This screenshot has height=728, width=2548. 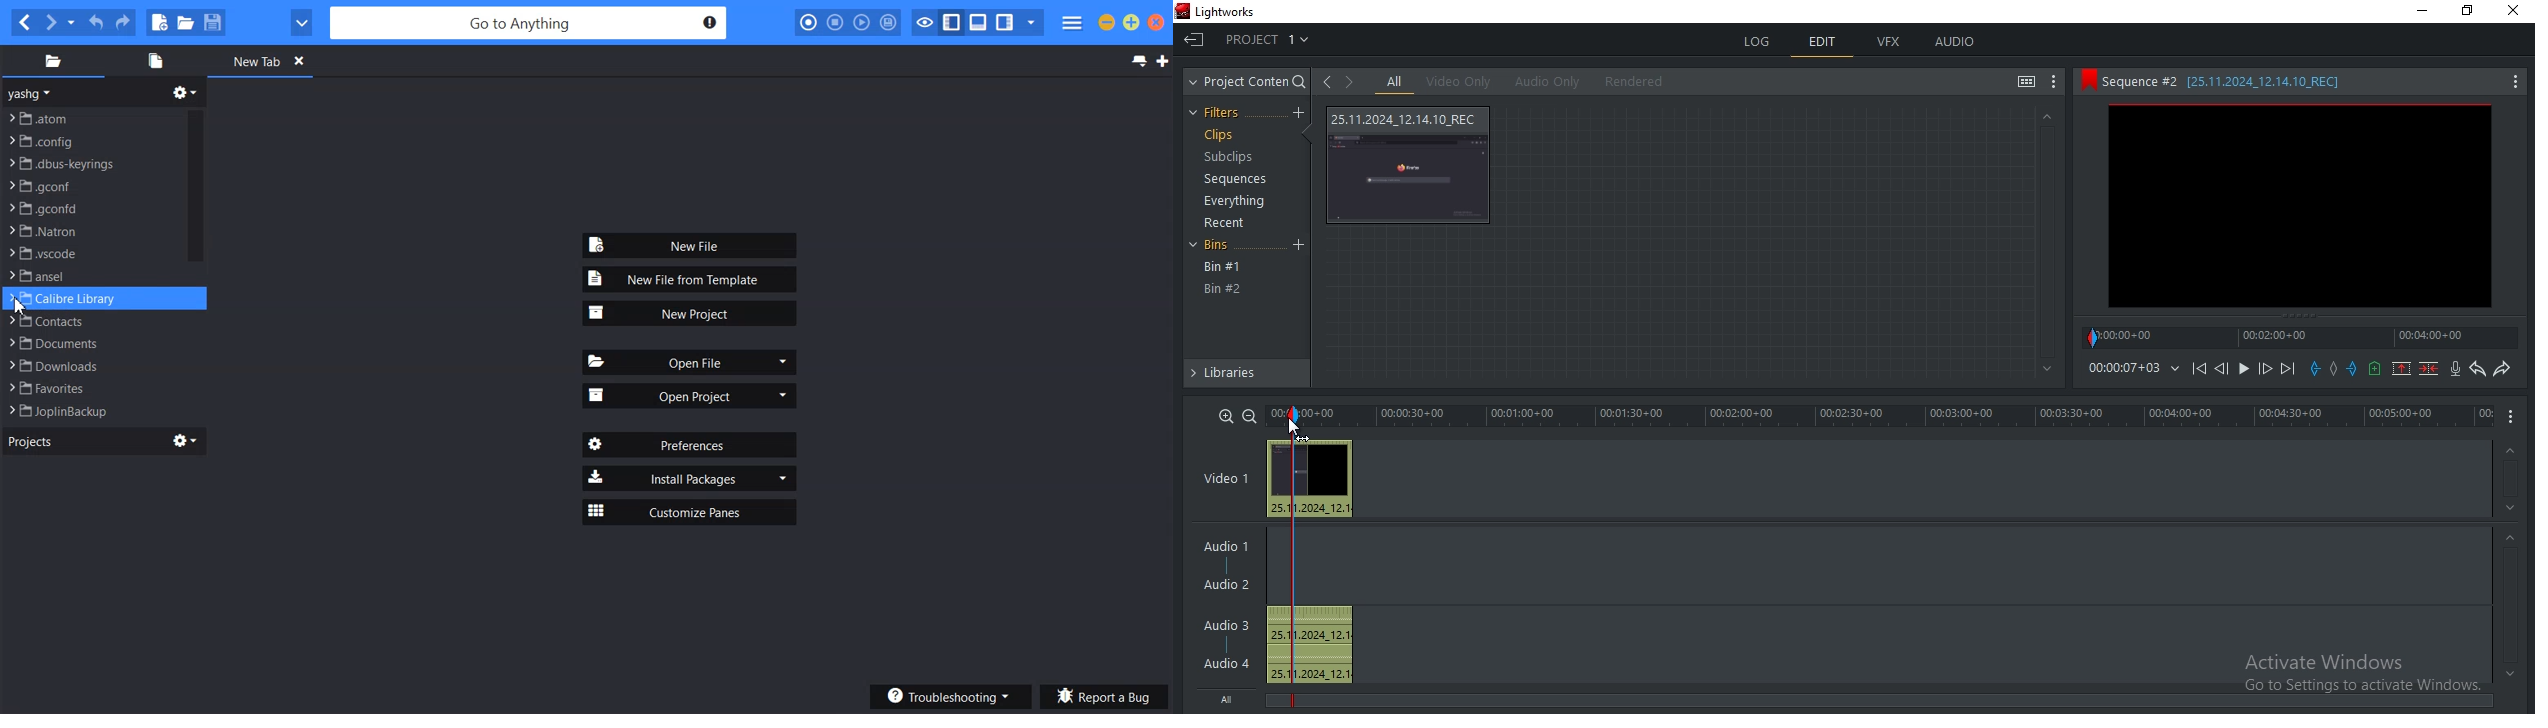 What do you see at coordinates (1913, 415) in the screenshot?
I see `time` at bounding box center [1913, 415].